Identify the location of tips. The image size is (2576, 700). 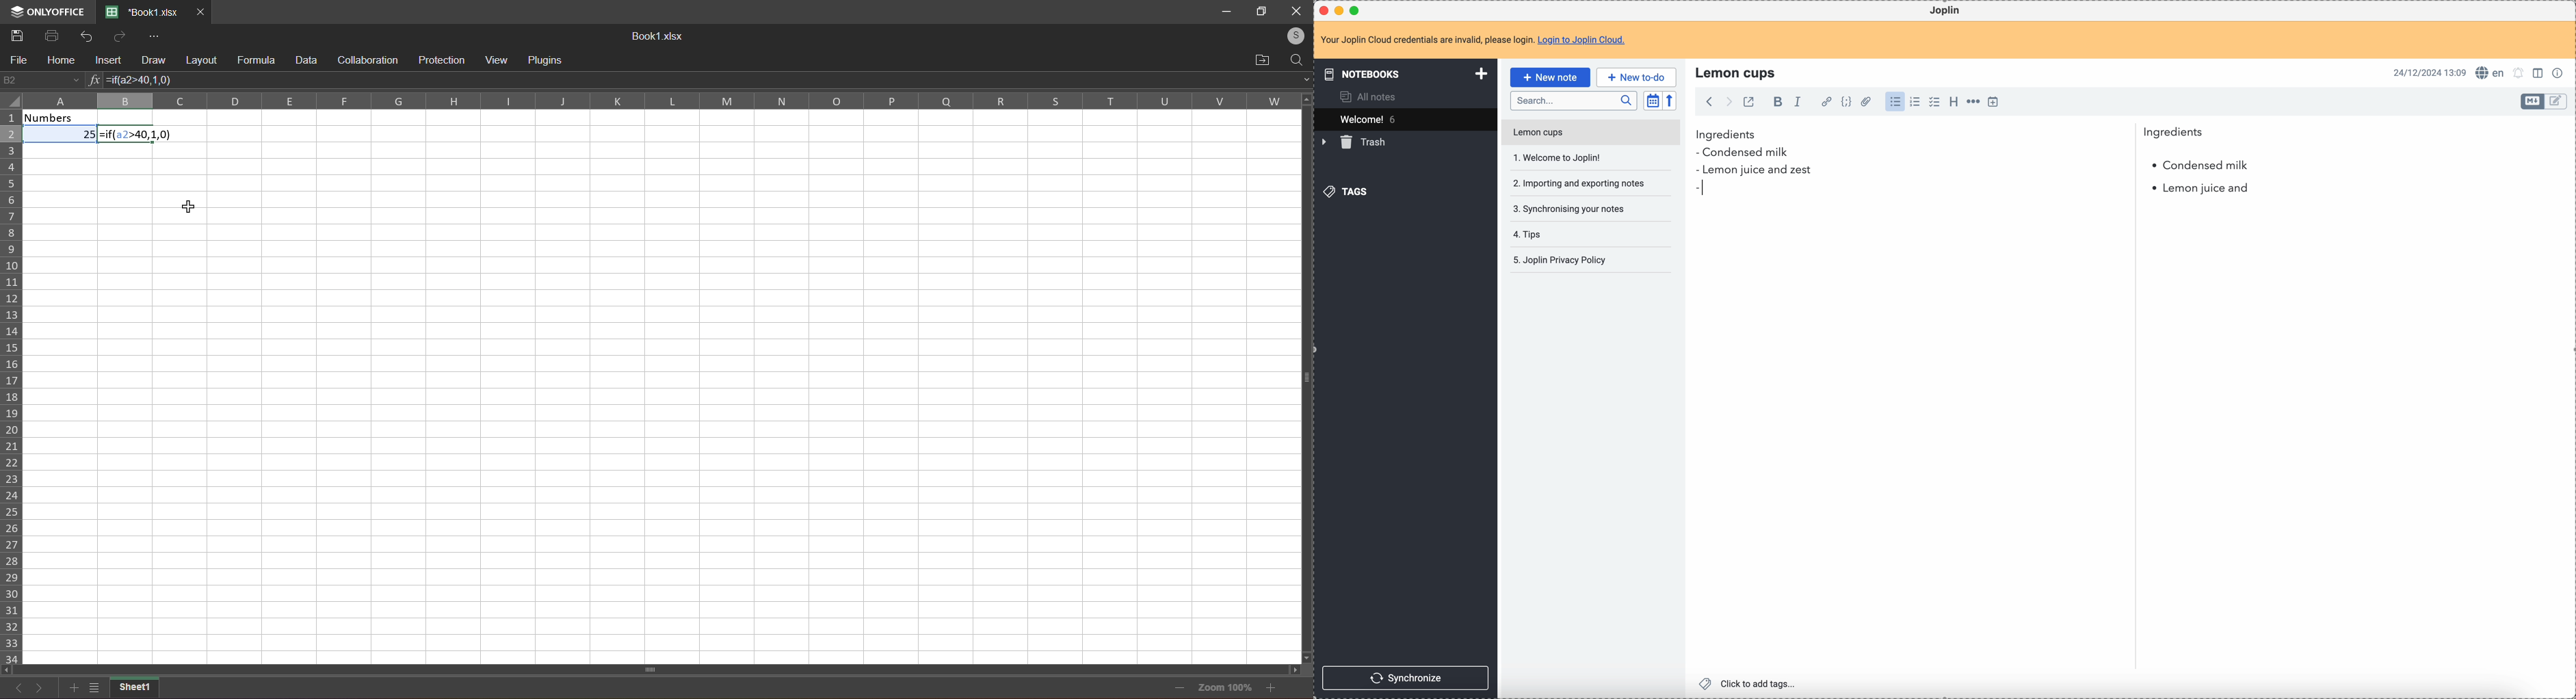
(1529, 235).